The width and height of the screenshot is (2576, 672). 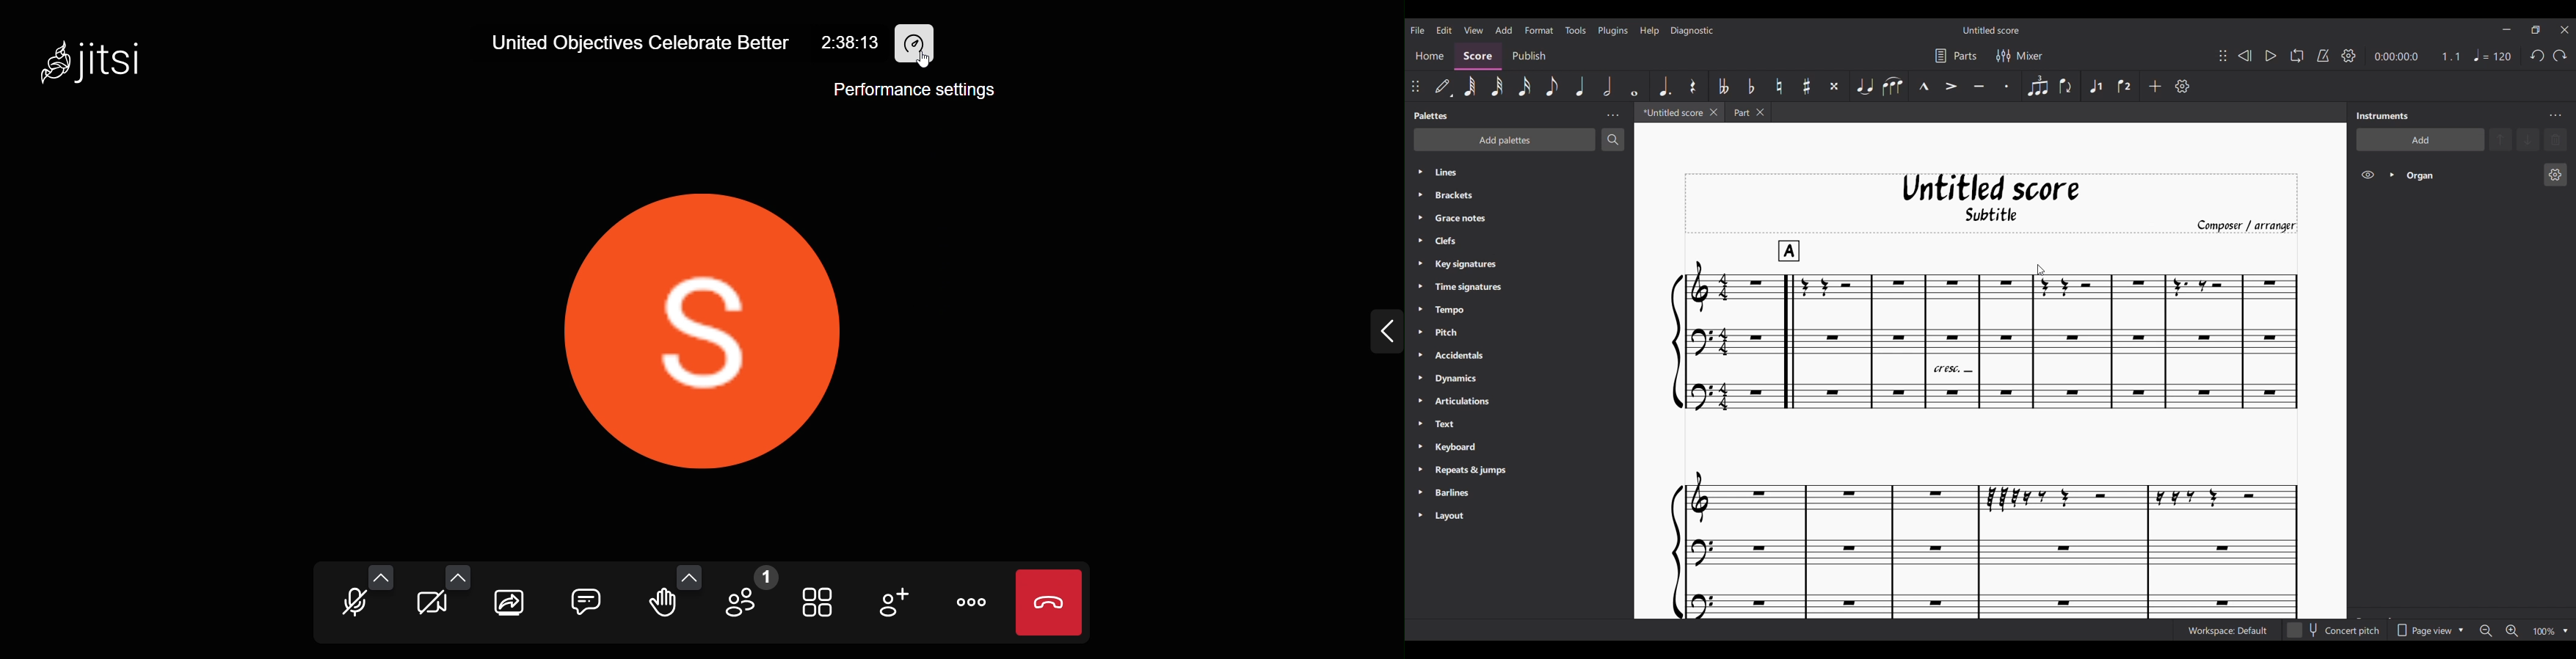 I want to click on Close current tab, so click(x=1714, y=112).